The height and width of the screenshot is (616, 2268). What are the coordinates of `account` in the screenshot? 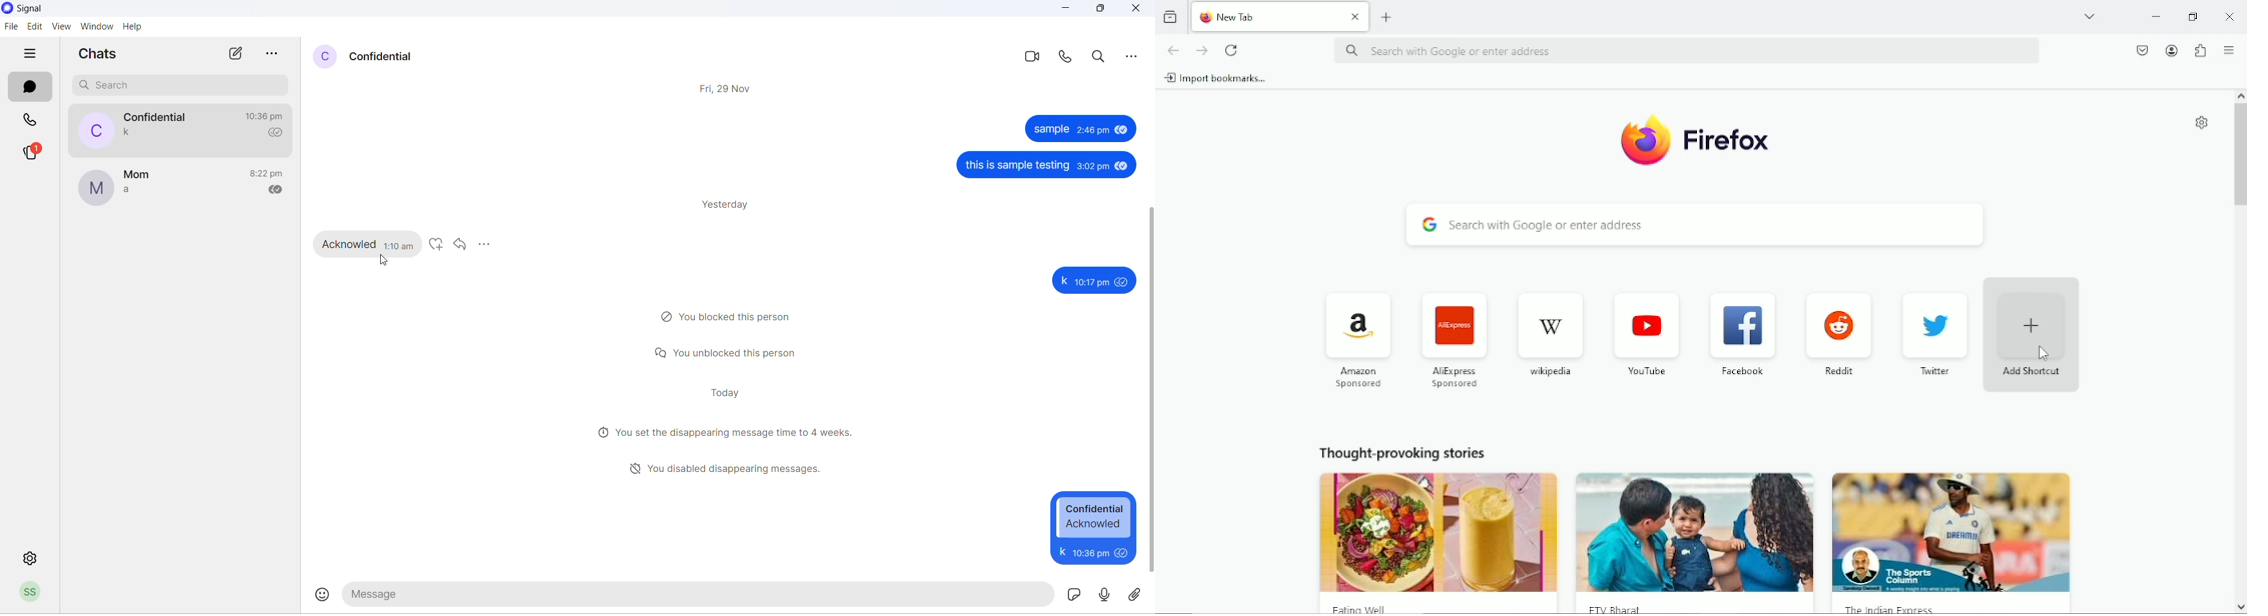 It's located at (2170, 50).